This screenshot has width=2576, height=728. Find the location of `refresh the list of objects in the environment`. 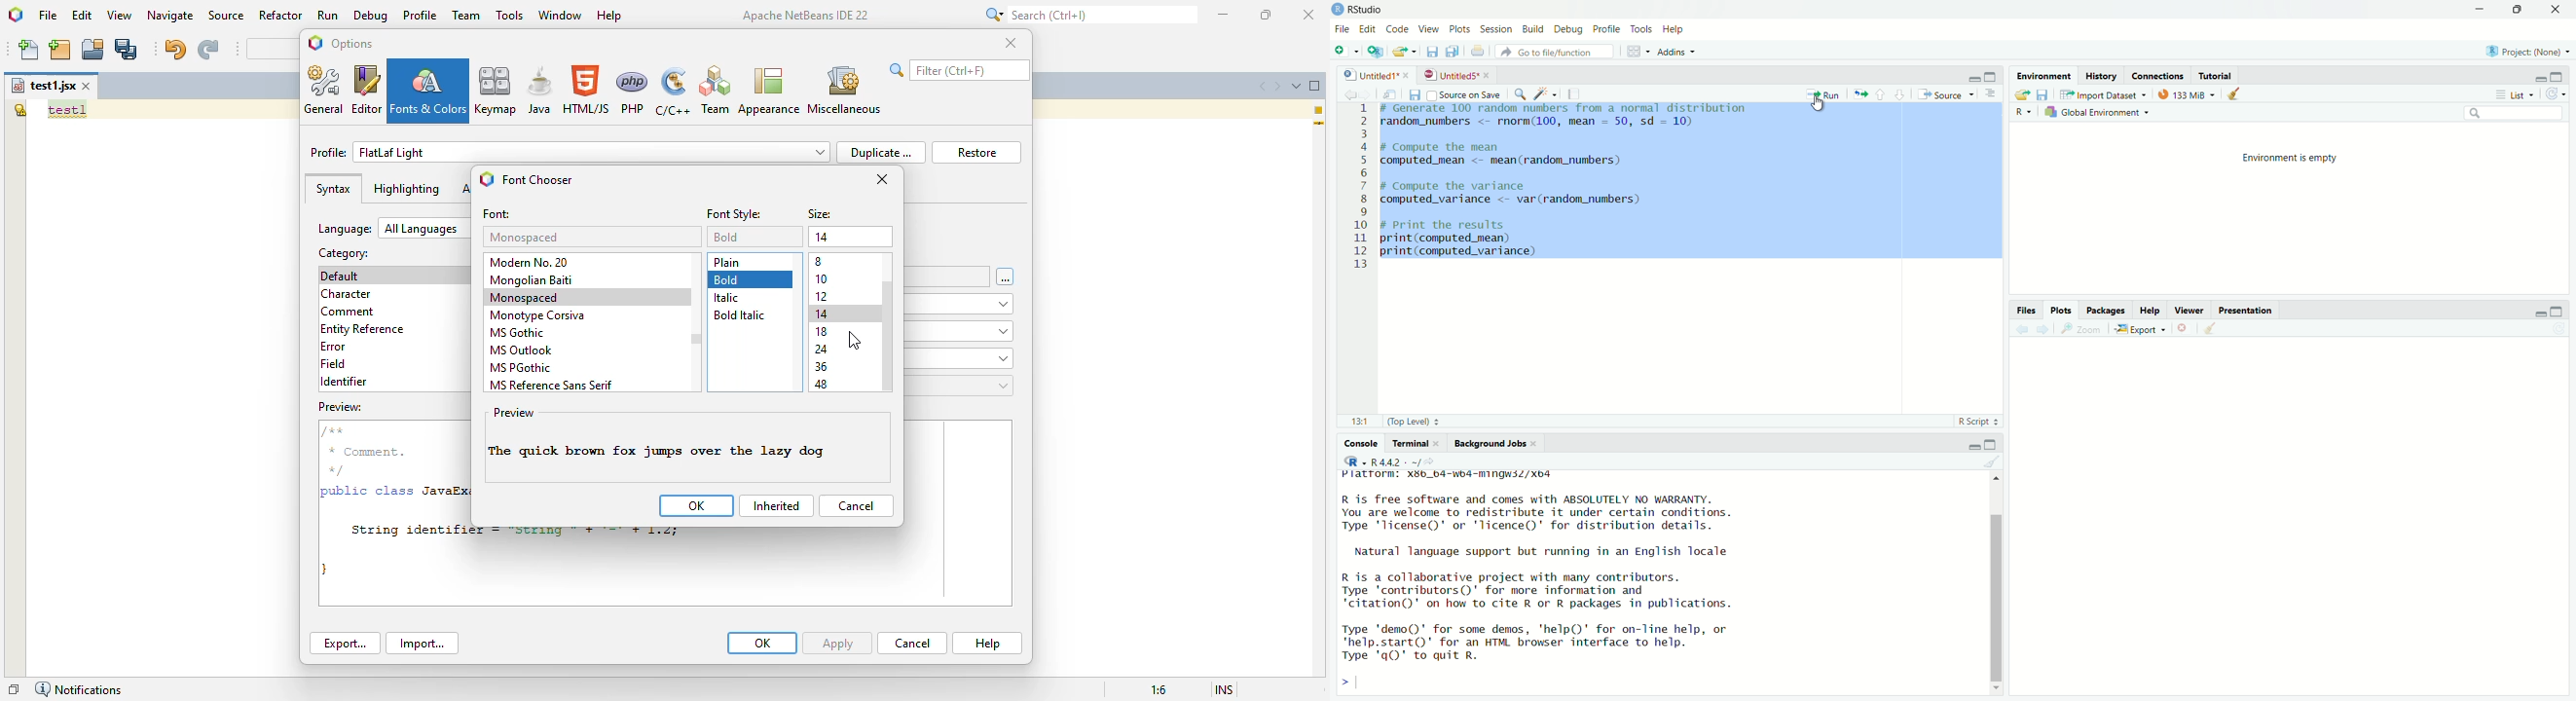

refresh the list of objects in the environment is located at coordinates (2560, 94).